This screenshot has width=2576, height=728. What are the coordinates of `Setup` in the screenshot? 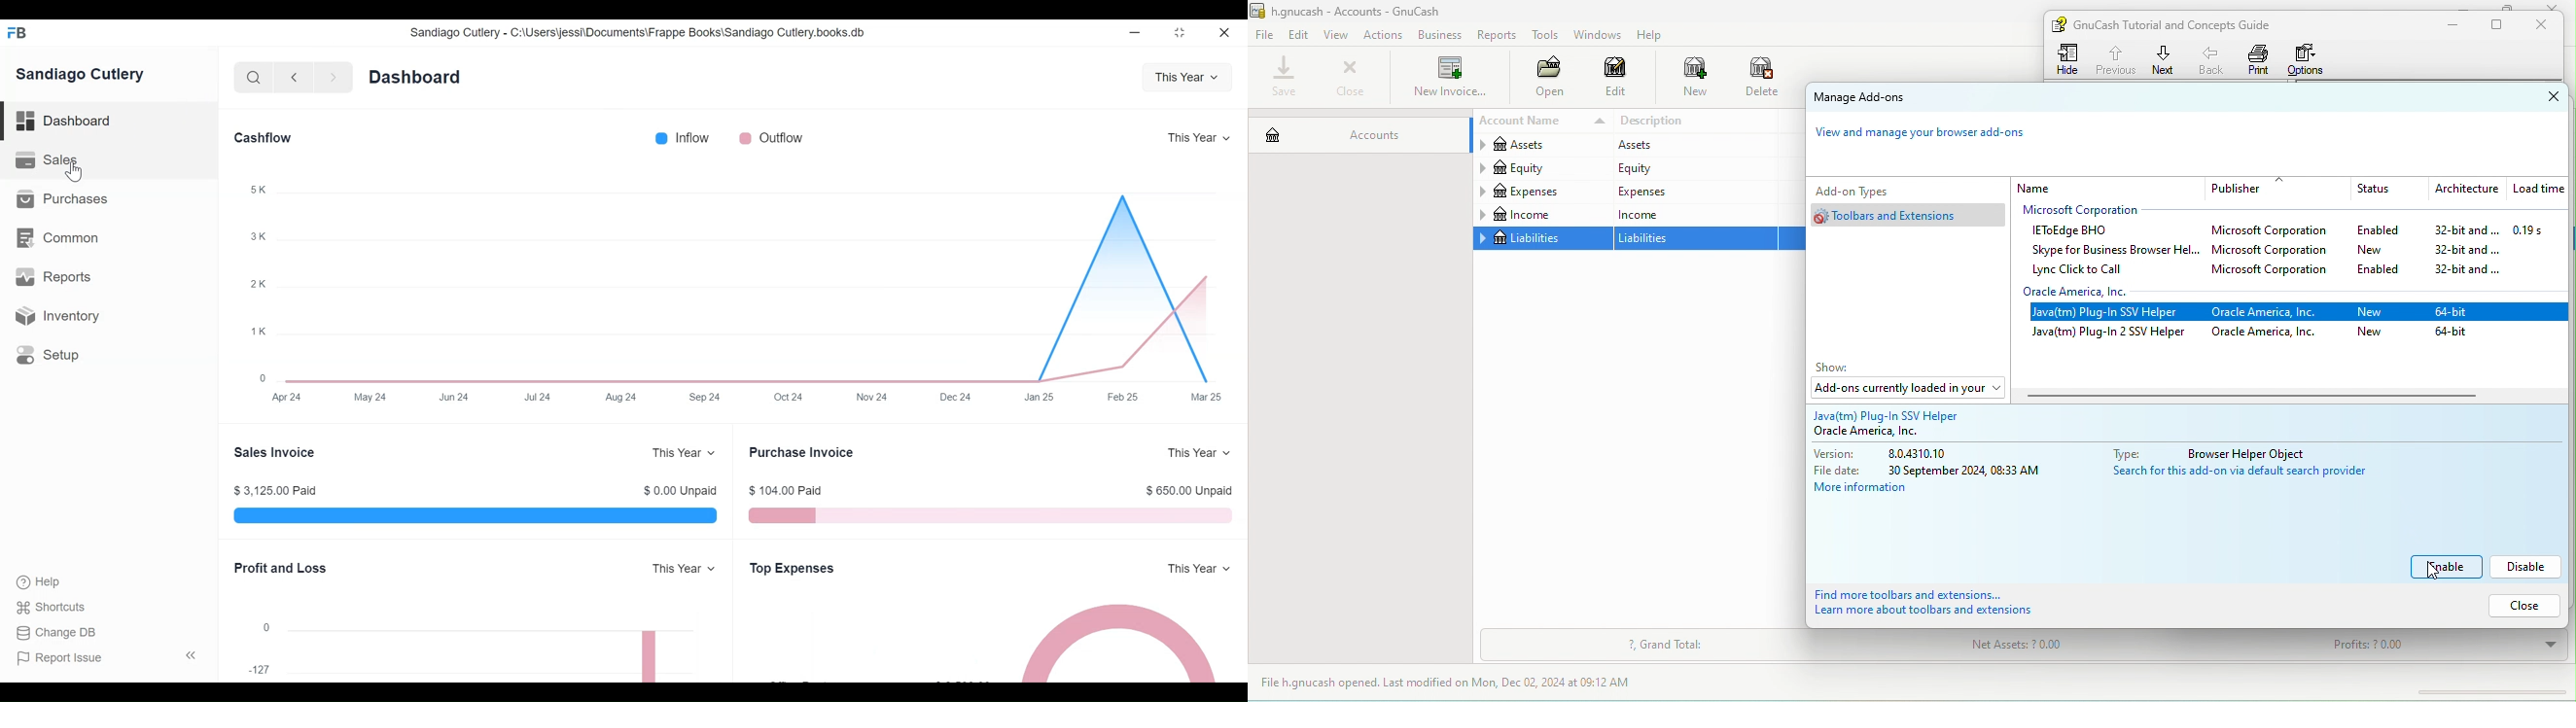 It's located at (47, 355).